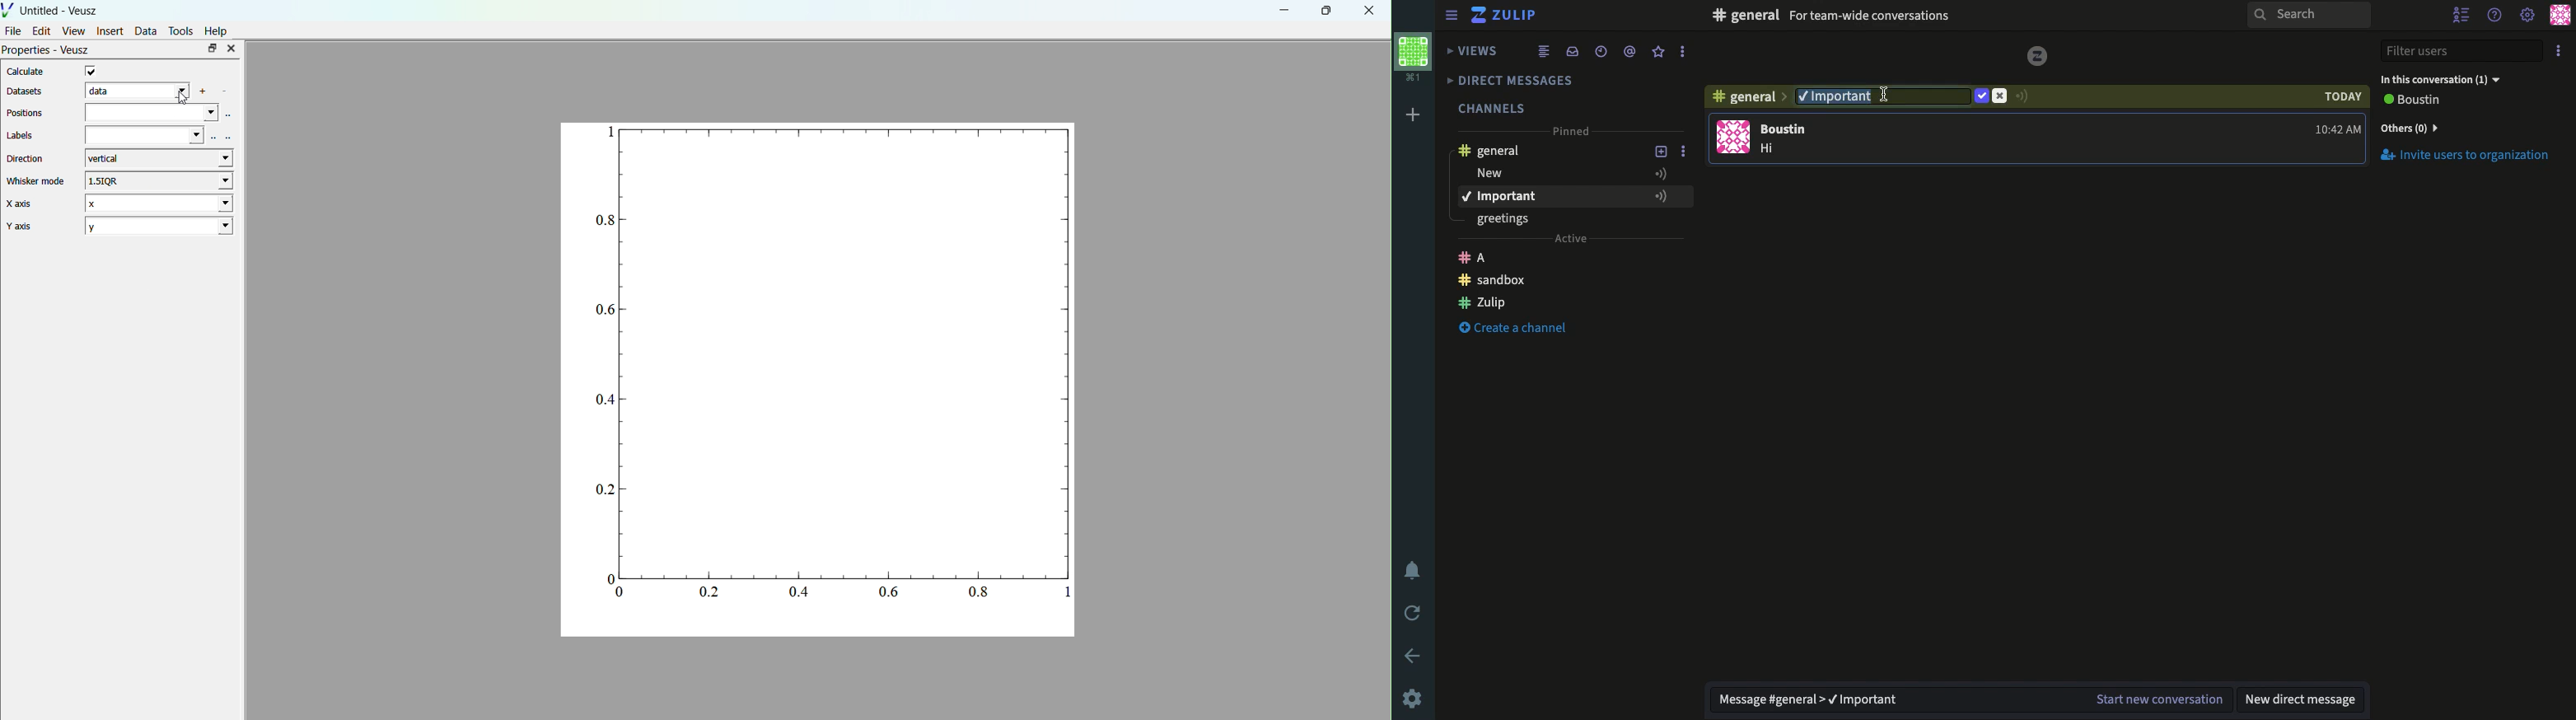  Describe the element at coordinates (231, 49) in the screenshot. I see `close` at that location.